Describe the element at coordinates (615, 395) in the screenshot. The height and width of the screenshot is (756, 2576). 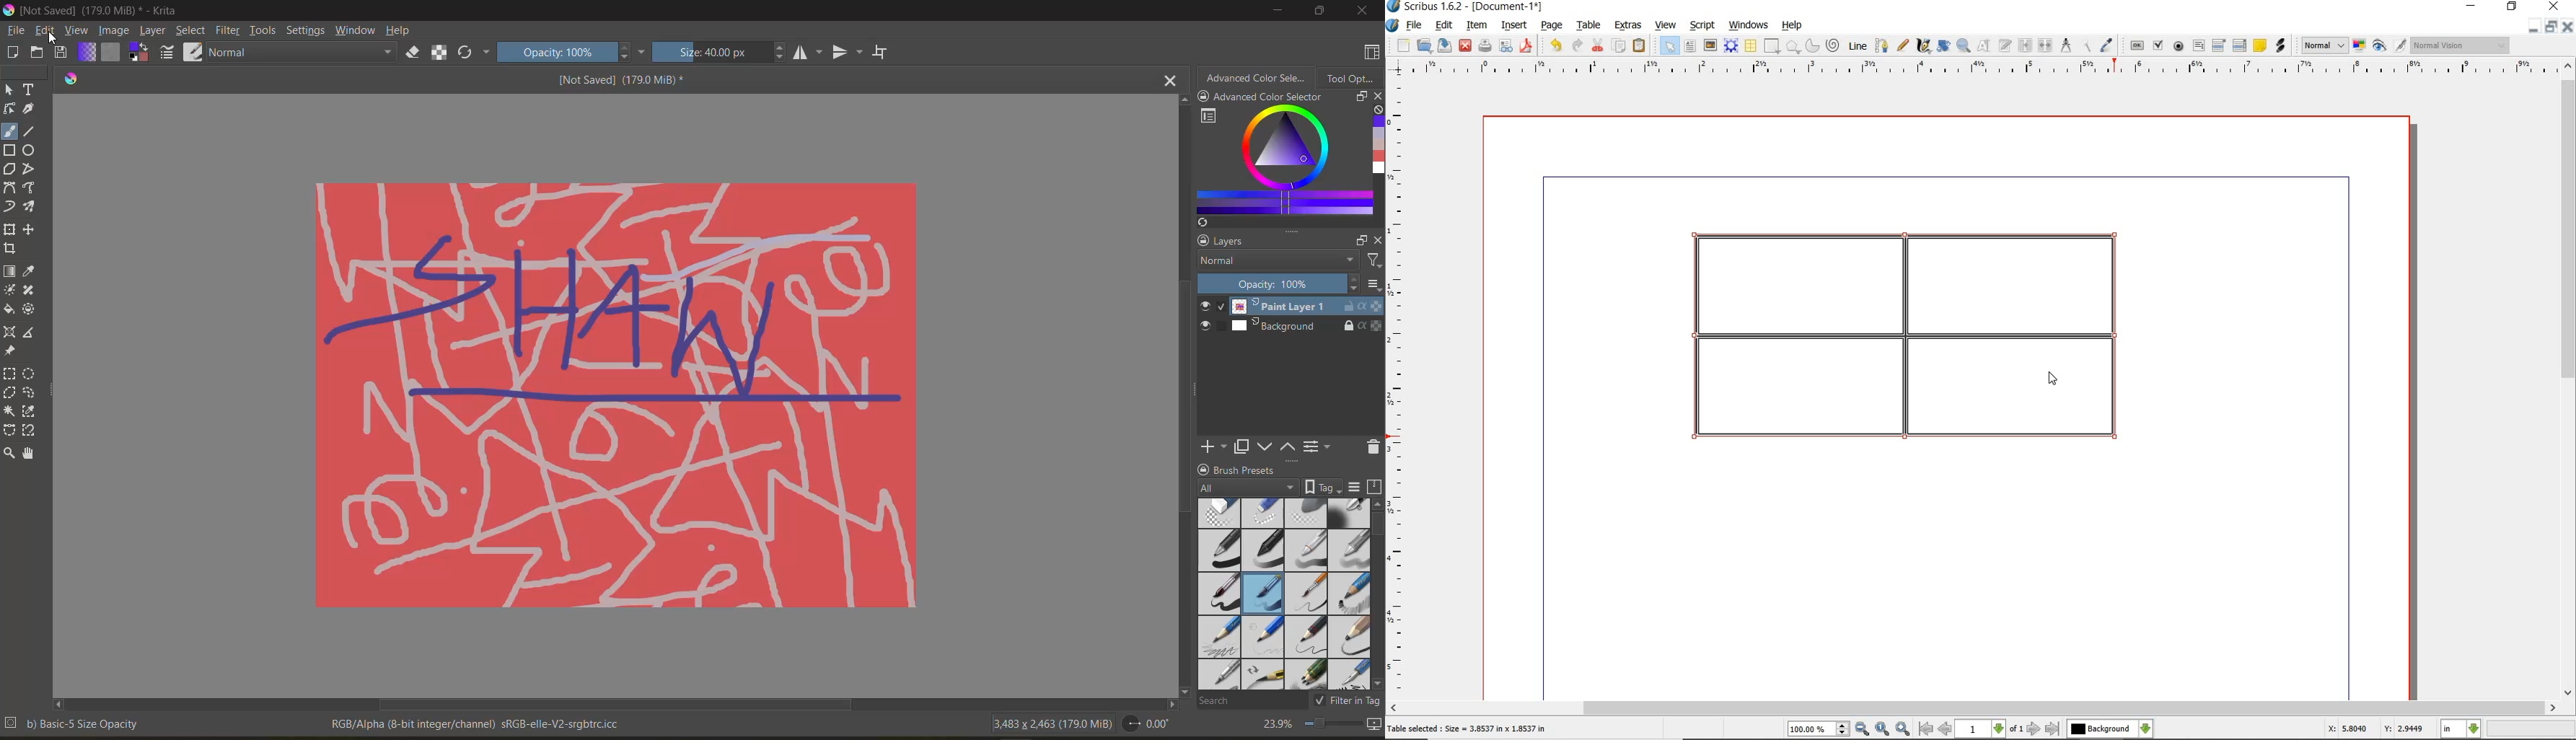
I see `Painting` at that location.